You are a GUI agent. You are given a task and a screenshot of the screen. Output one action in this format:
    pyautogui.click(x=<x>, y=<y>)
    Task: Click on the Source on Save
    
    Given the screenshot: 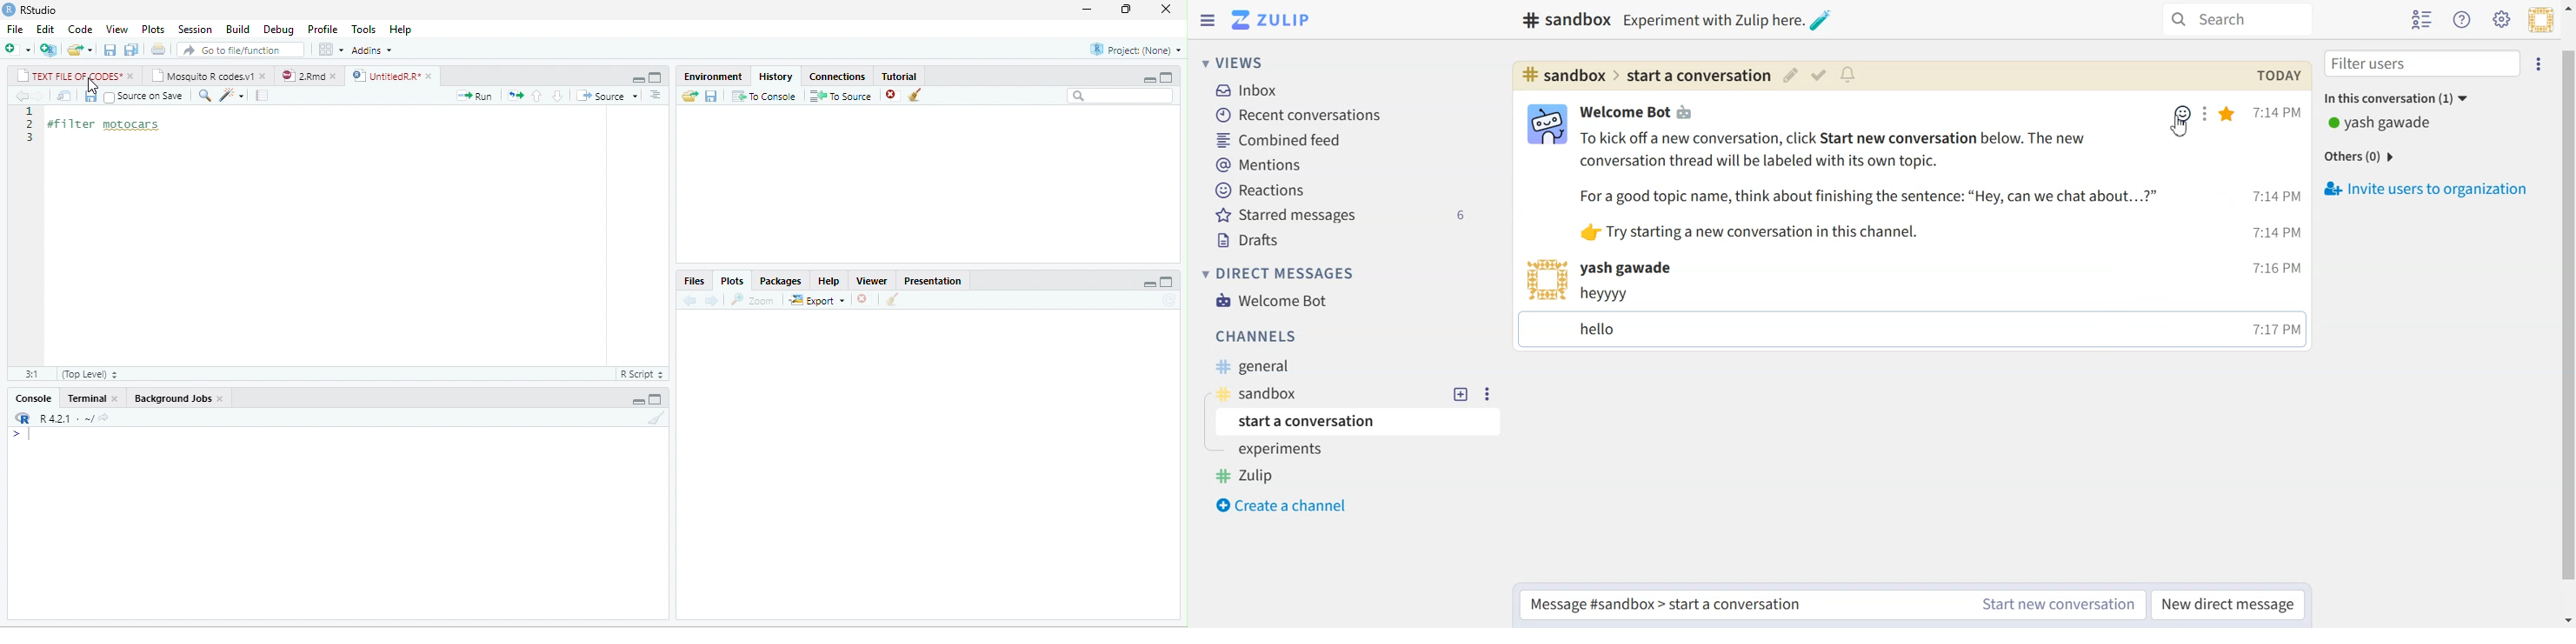 What is the action you would take?
    pyautogui.click(x=144, y=97)
    